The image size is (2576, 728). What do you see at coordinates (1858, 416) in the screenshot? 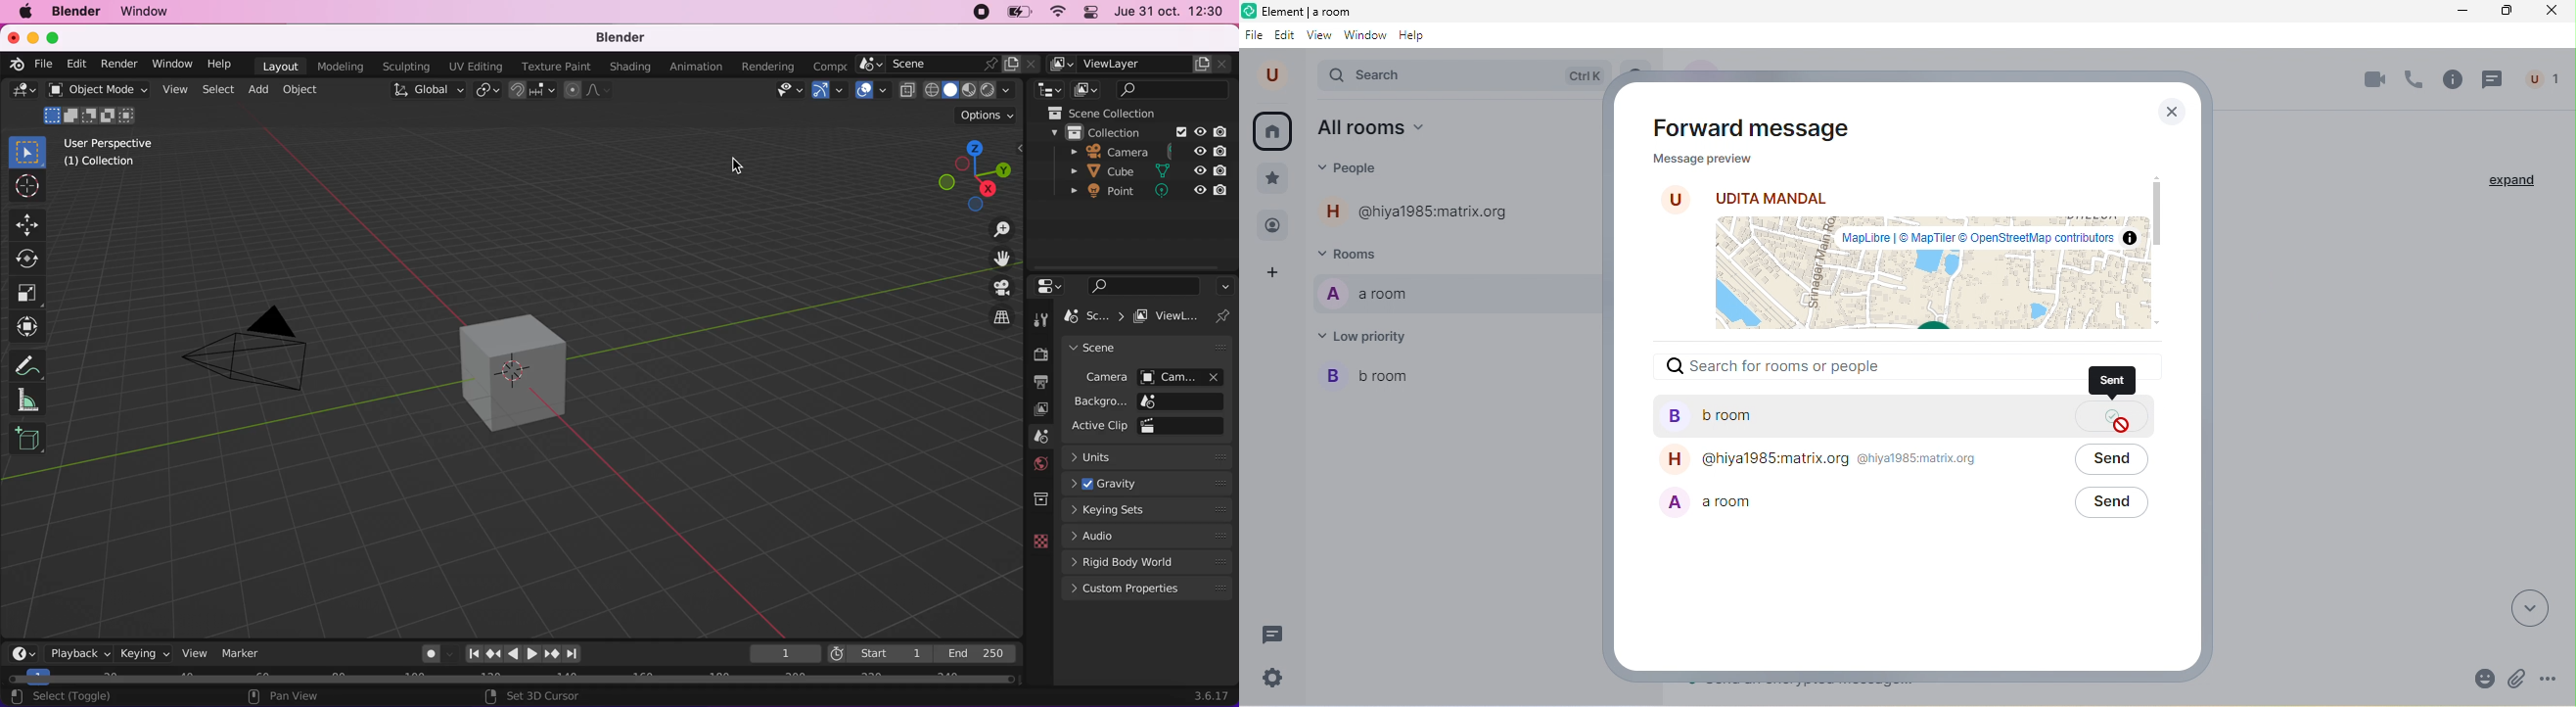
I see `b room` at bounding box center [1858, 416].